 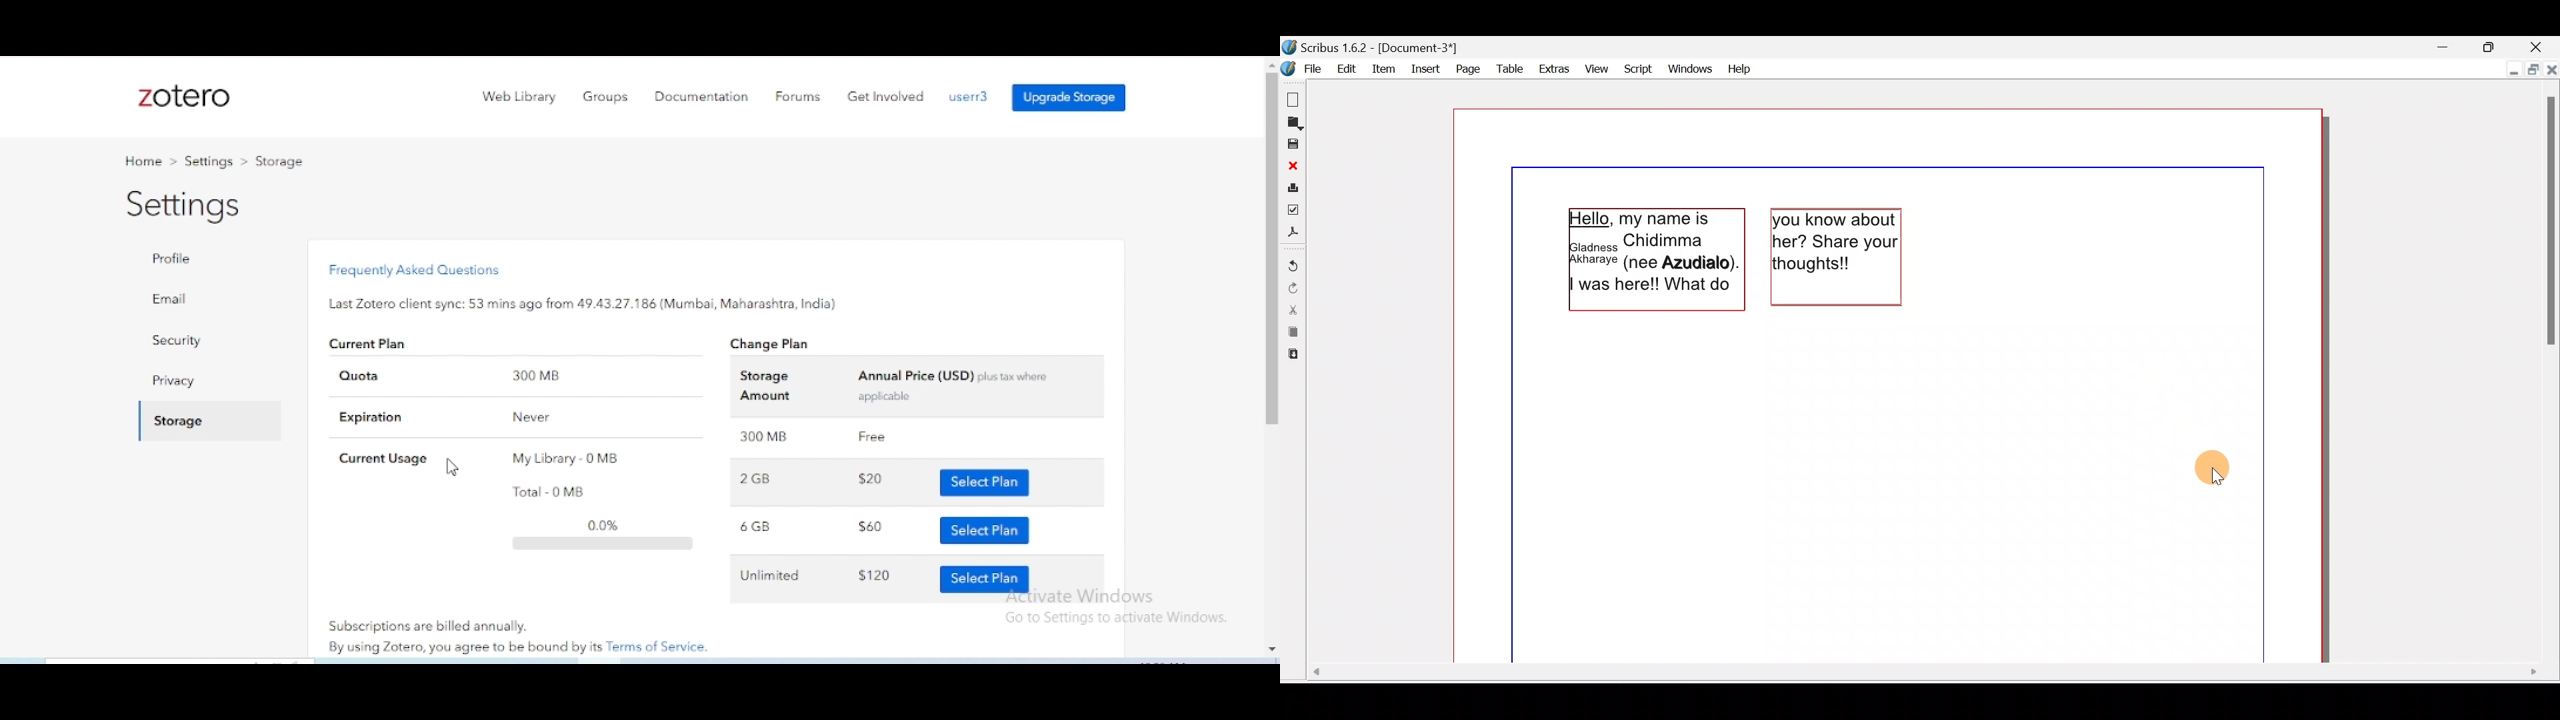 I want to click on profile, so click(x=969, y=97).